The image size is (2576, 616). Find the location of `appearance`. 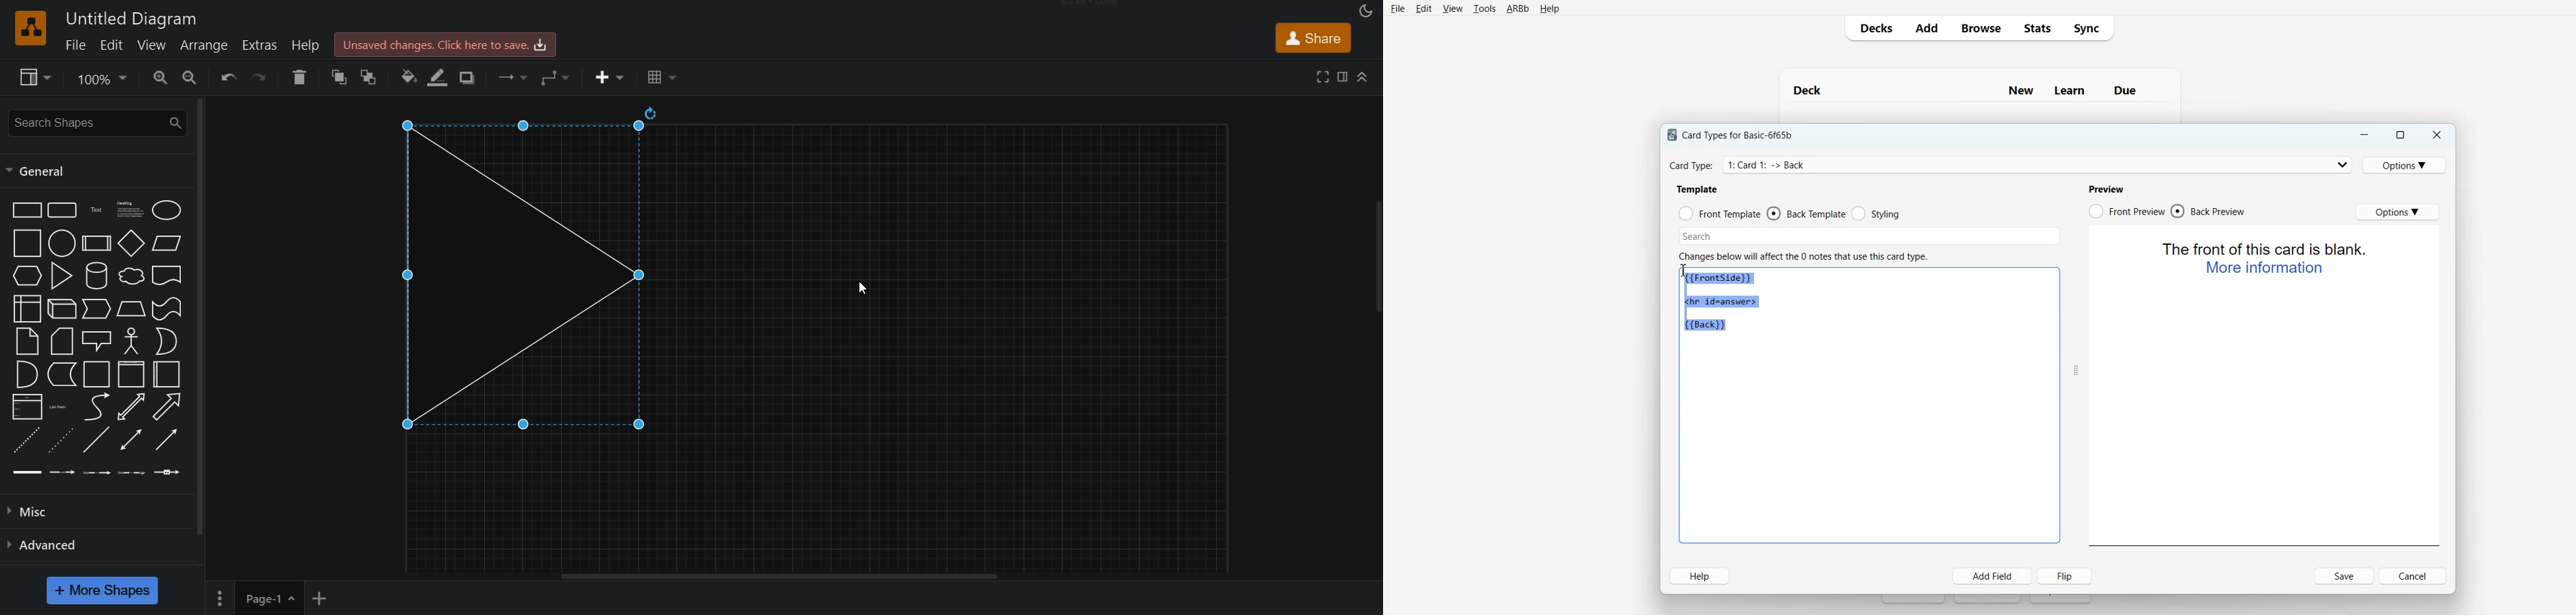

appearance is located at coordinates (1364, 11).